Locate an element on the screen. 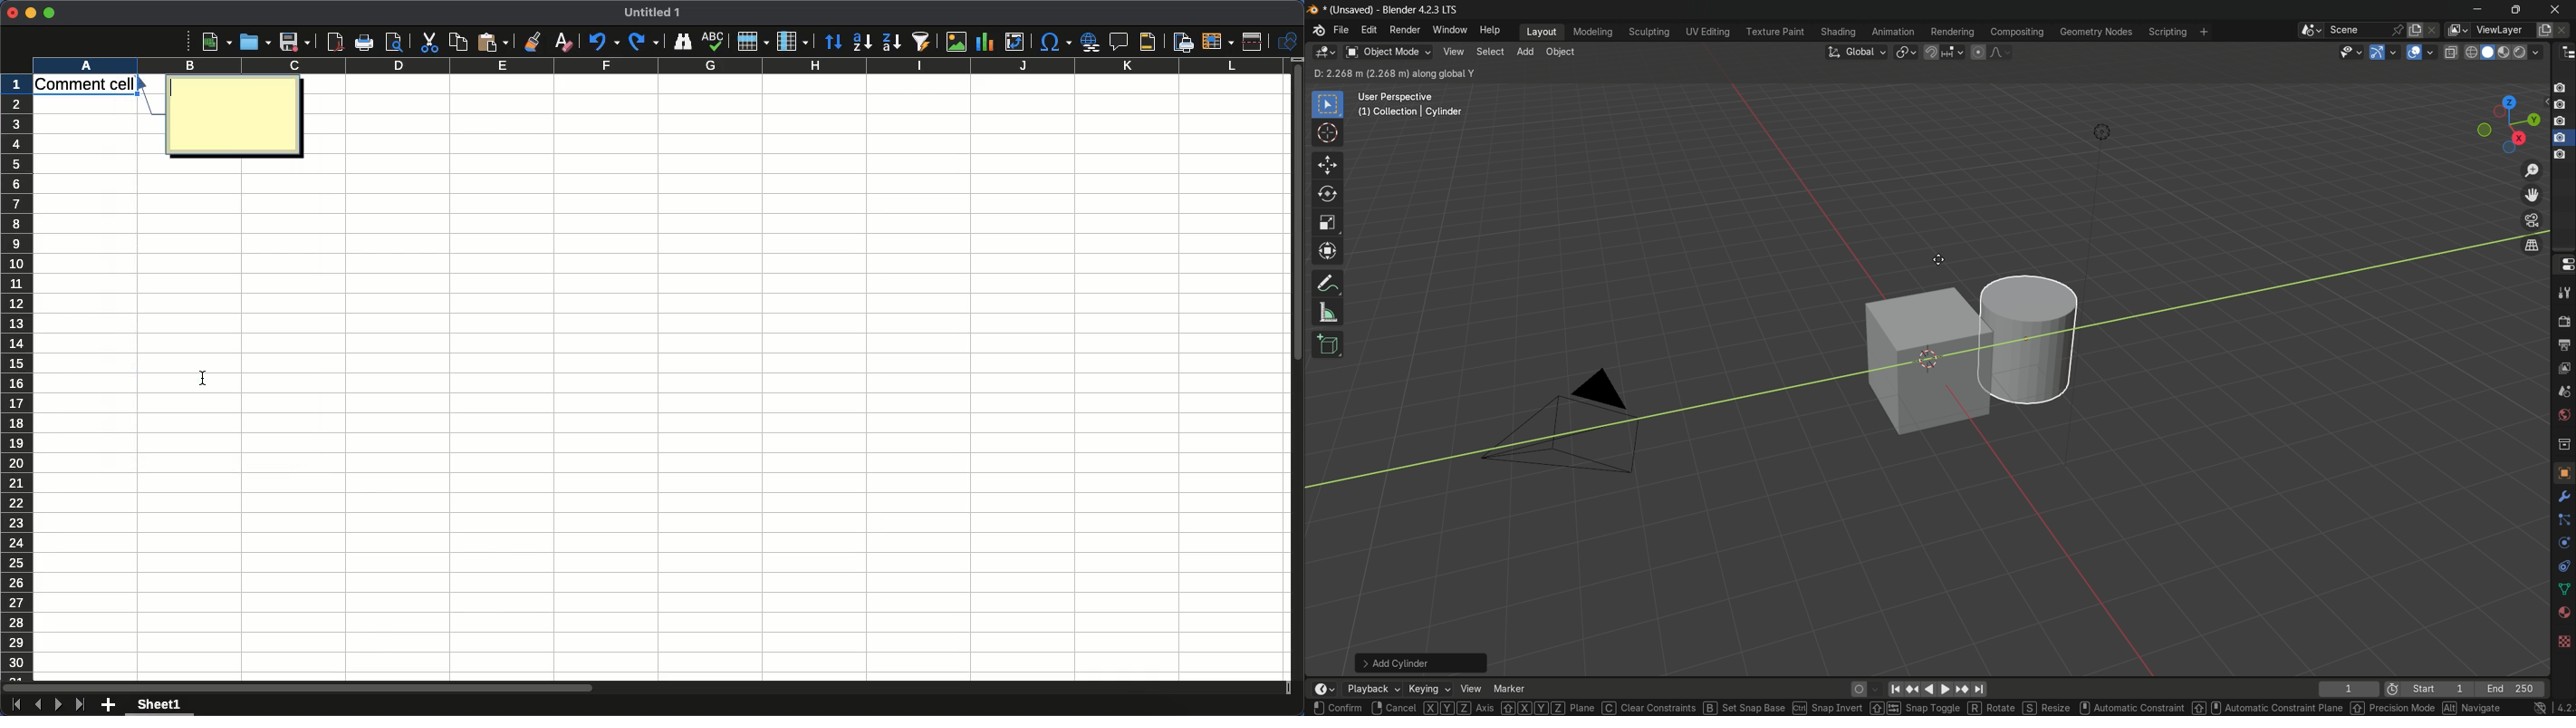  Row is located at coordinates (752, 42).